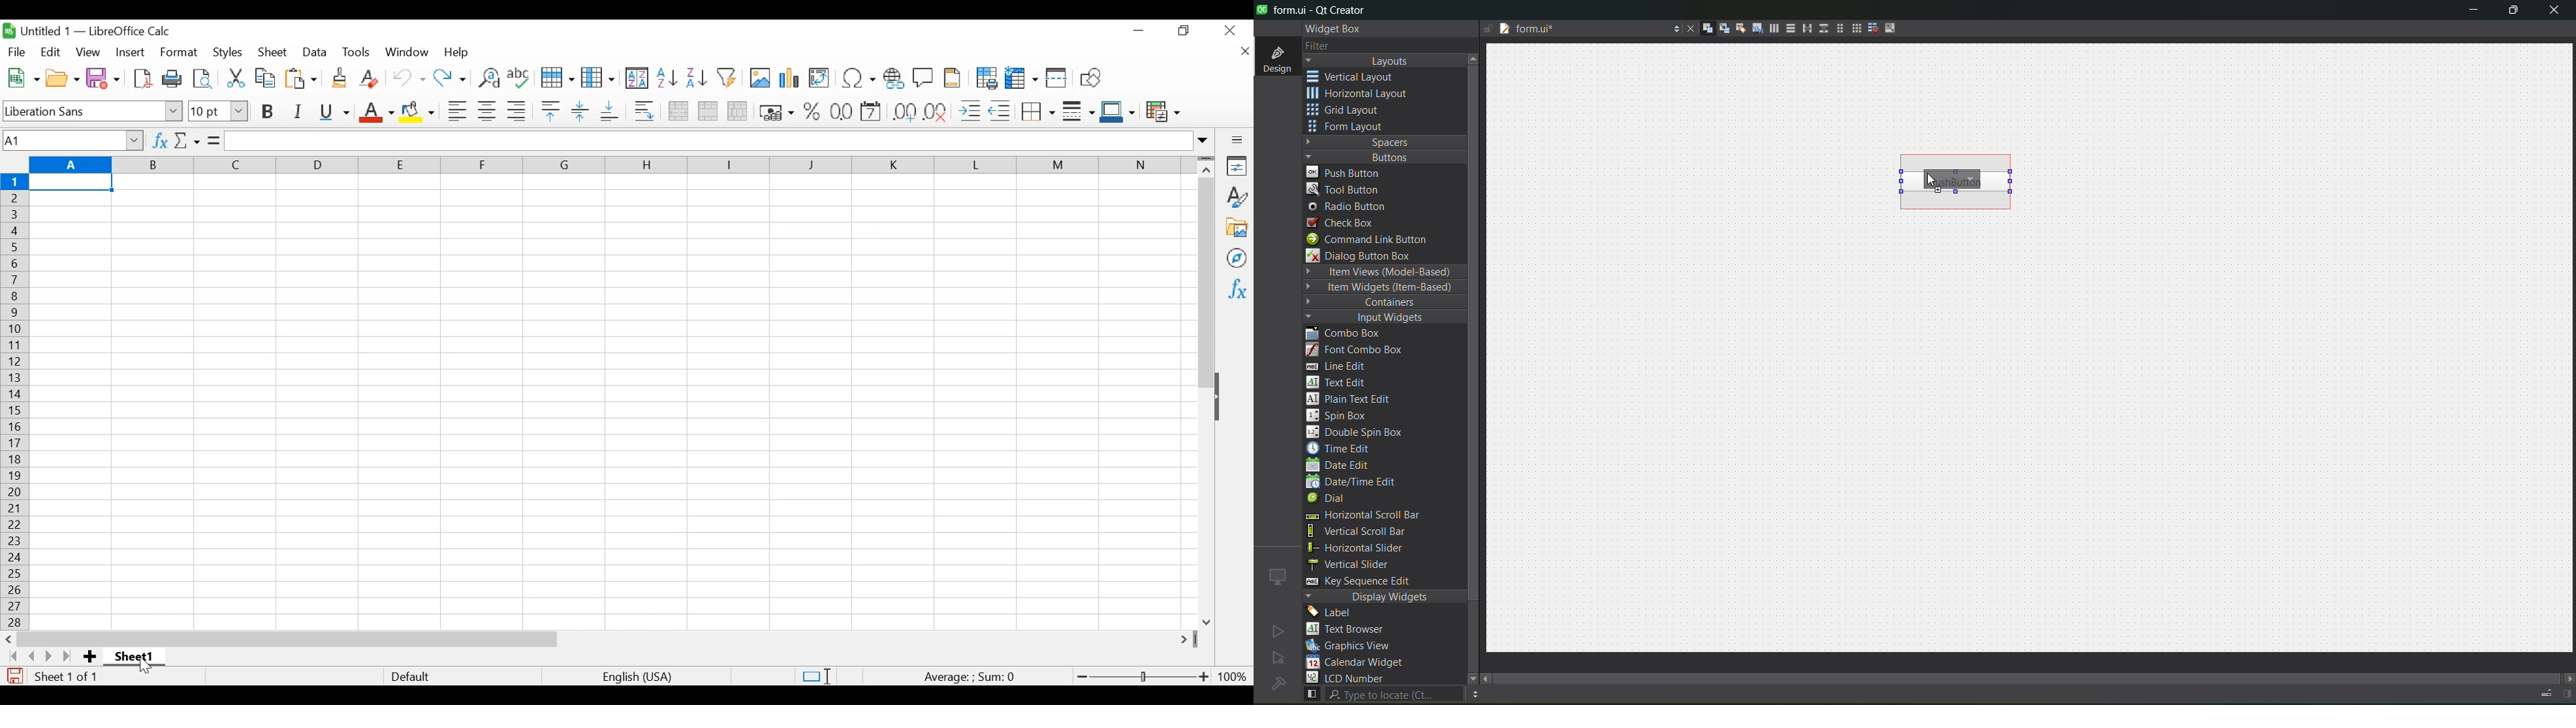 The width and height of the screenshot is (2576, 728). What do you see at coordinates (1245, 52) in the screenshot?
I see `Close document` at bounding box center [1245, 52].